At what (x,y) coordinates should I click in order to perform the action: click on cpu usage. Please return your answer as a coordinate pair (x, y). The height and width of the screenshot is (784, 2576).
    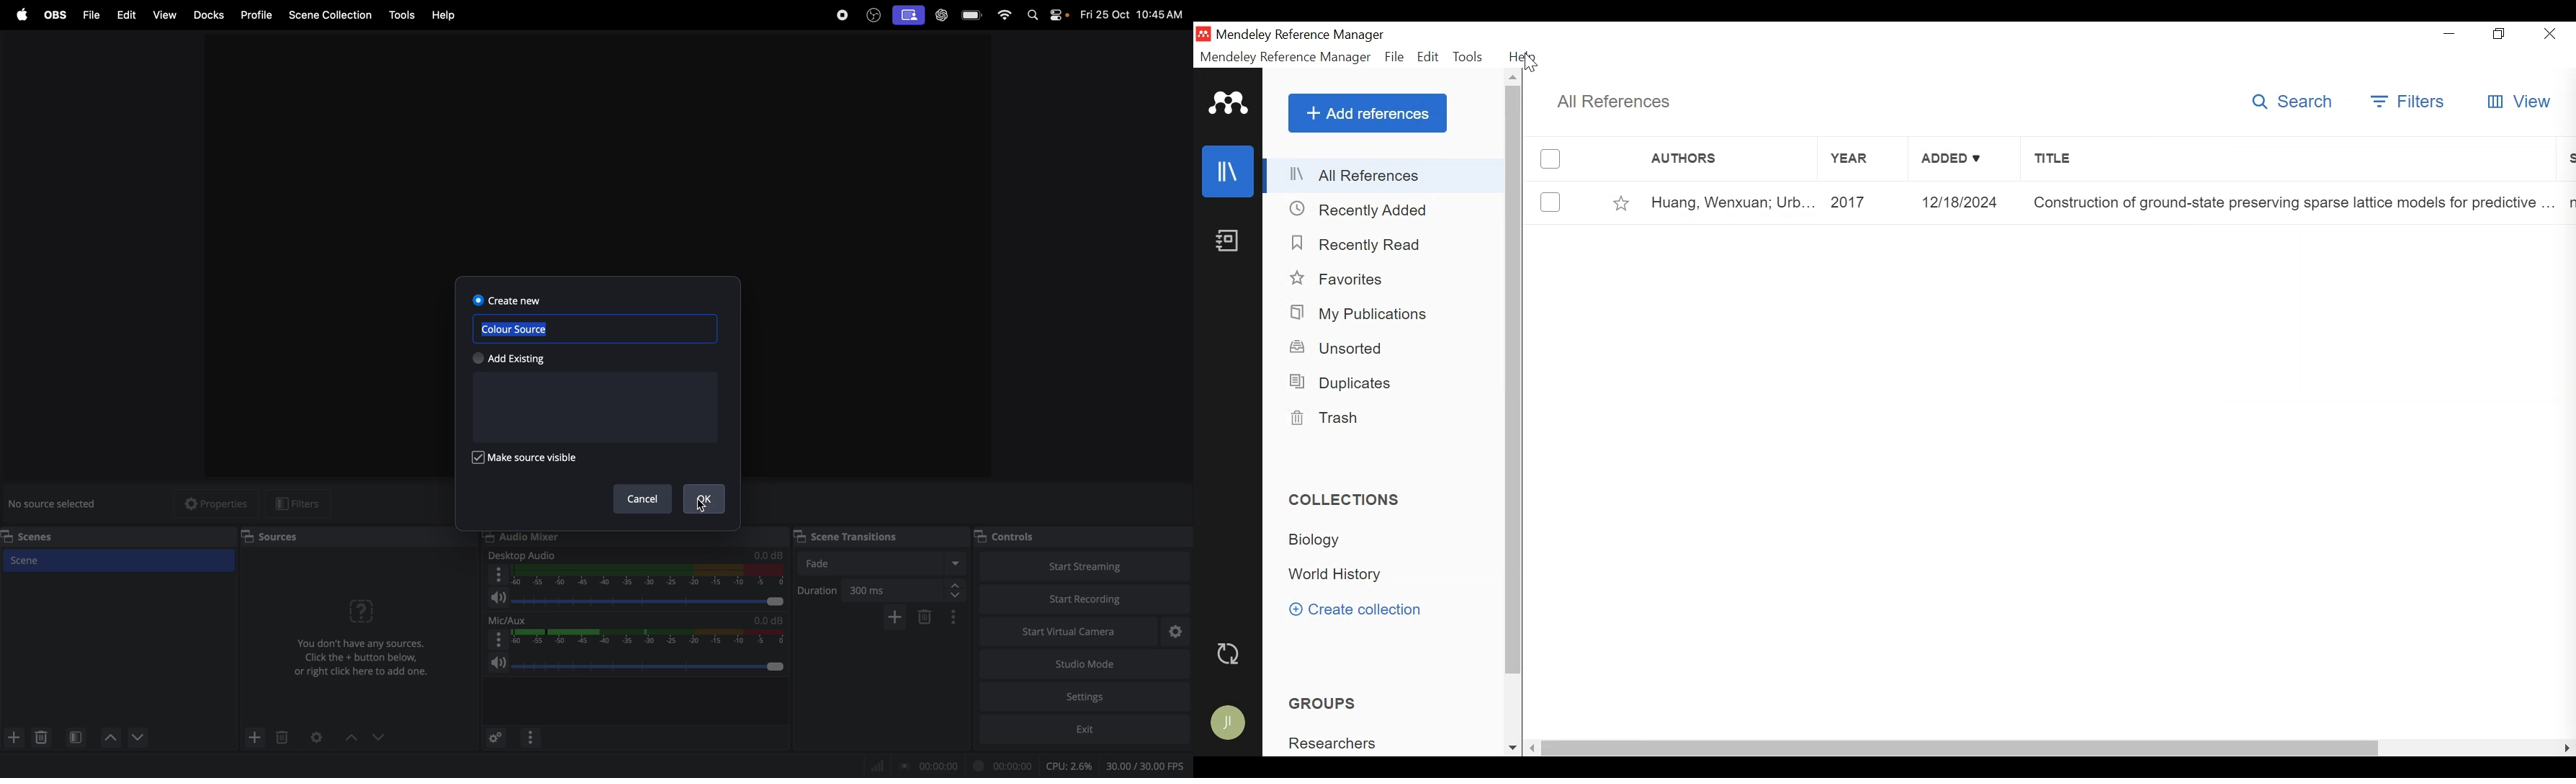
    Looking at the image, I should click on (1071, 765).